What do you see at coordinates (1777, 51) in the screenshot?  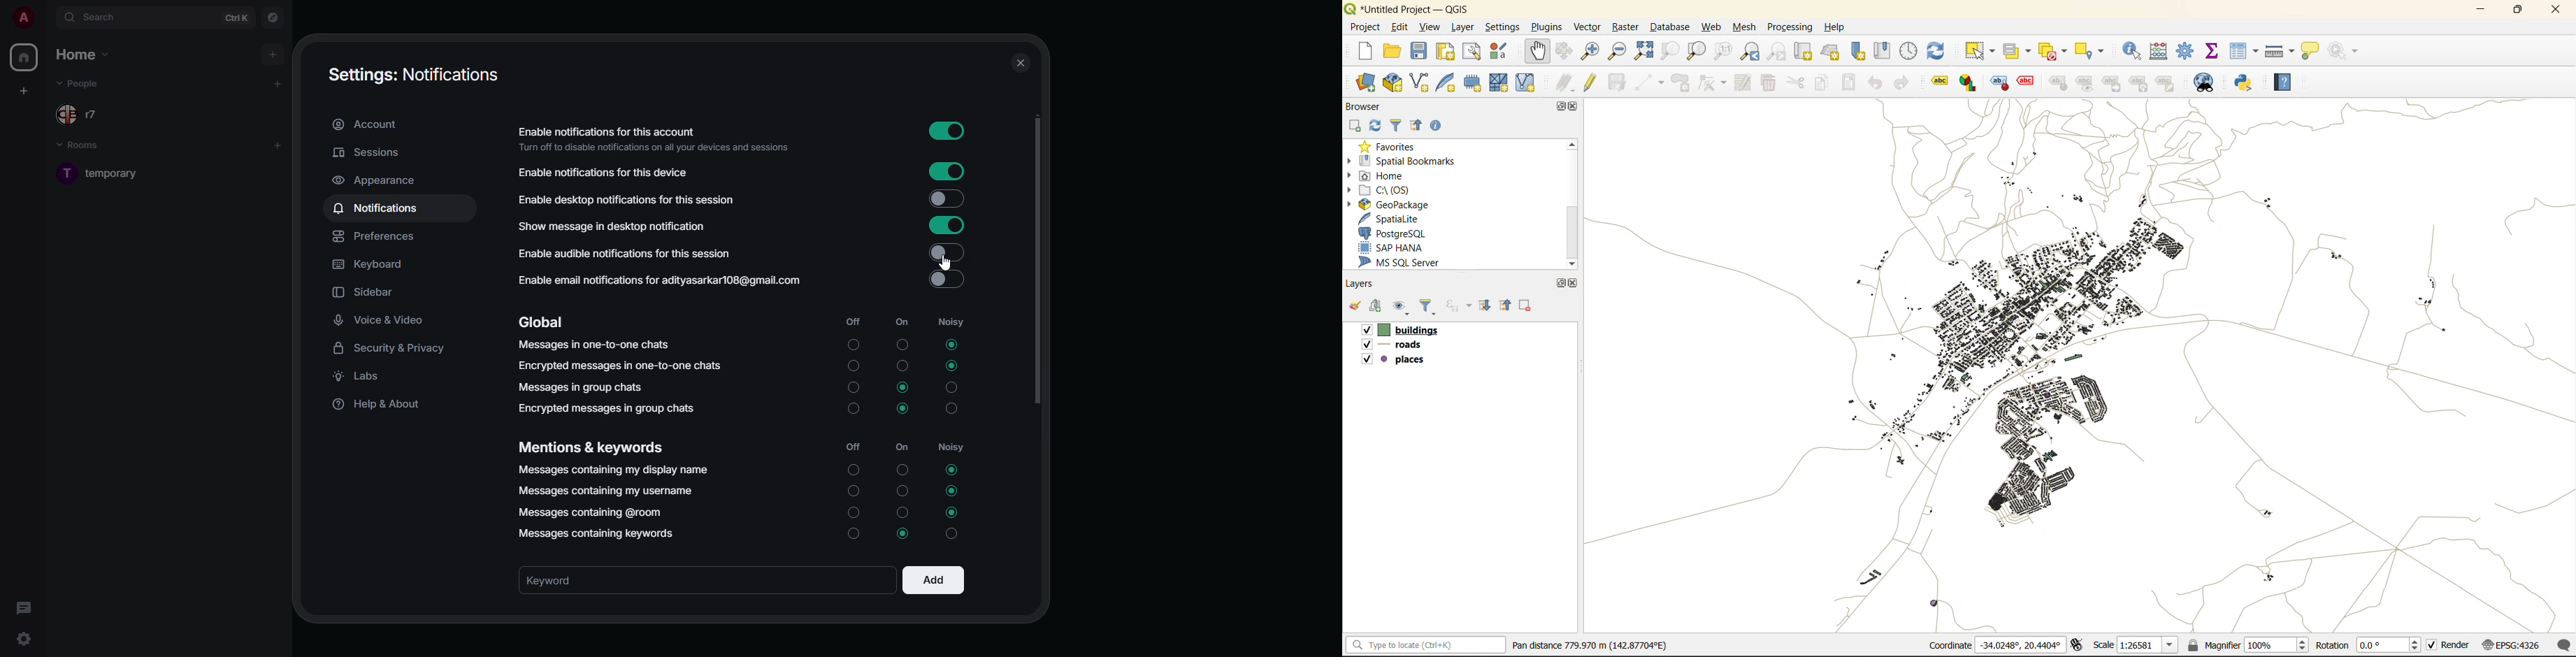 I see `zoom next` at bounding box center [1777, 51].